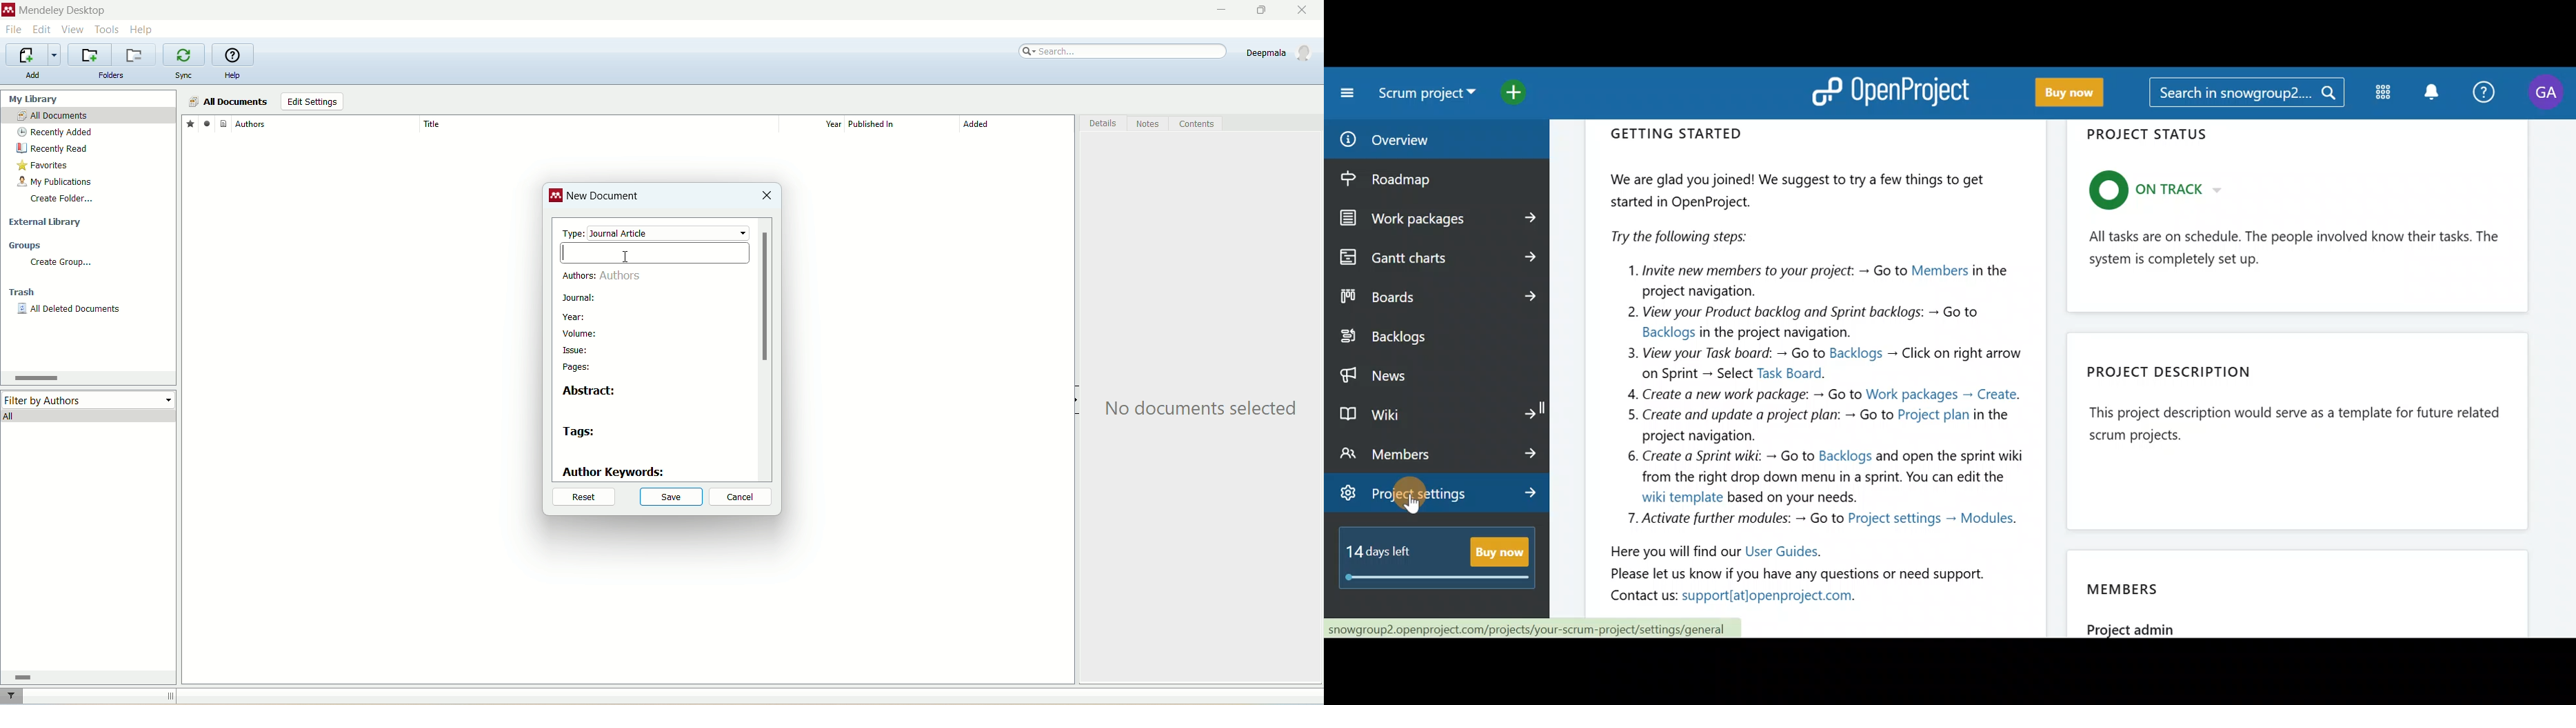 Image resolution: width=2576 pixels, height=728 pixels. What do you see at coordinates (31, 55) in the screenshot?
I see `import` at bounding box center [31, 55].